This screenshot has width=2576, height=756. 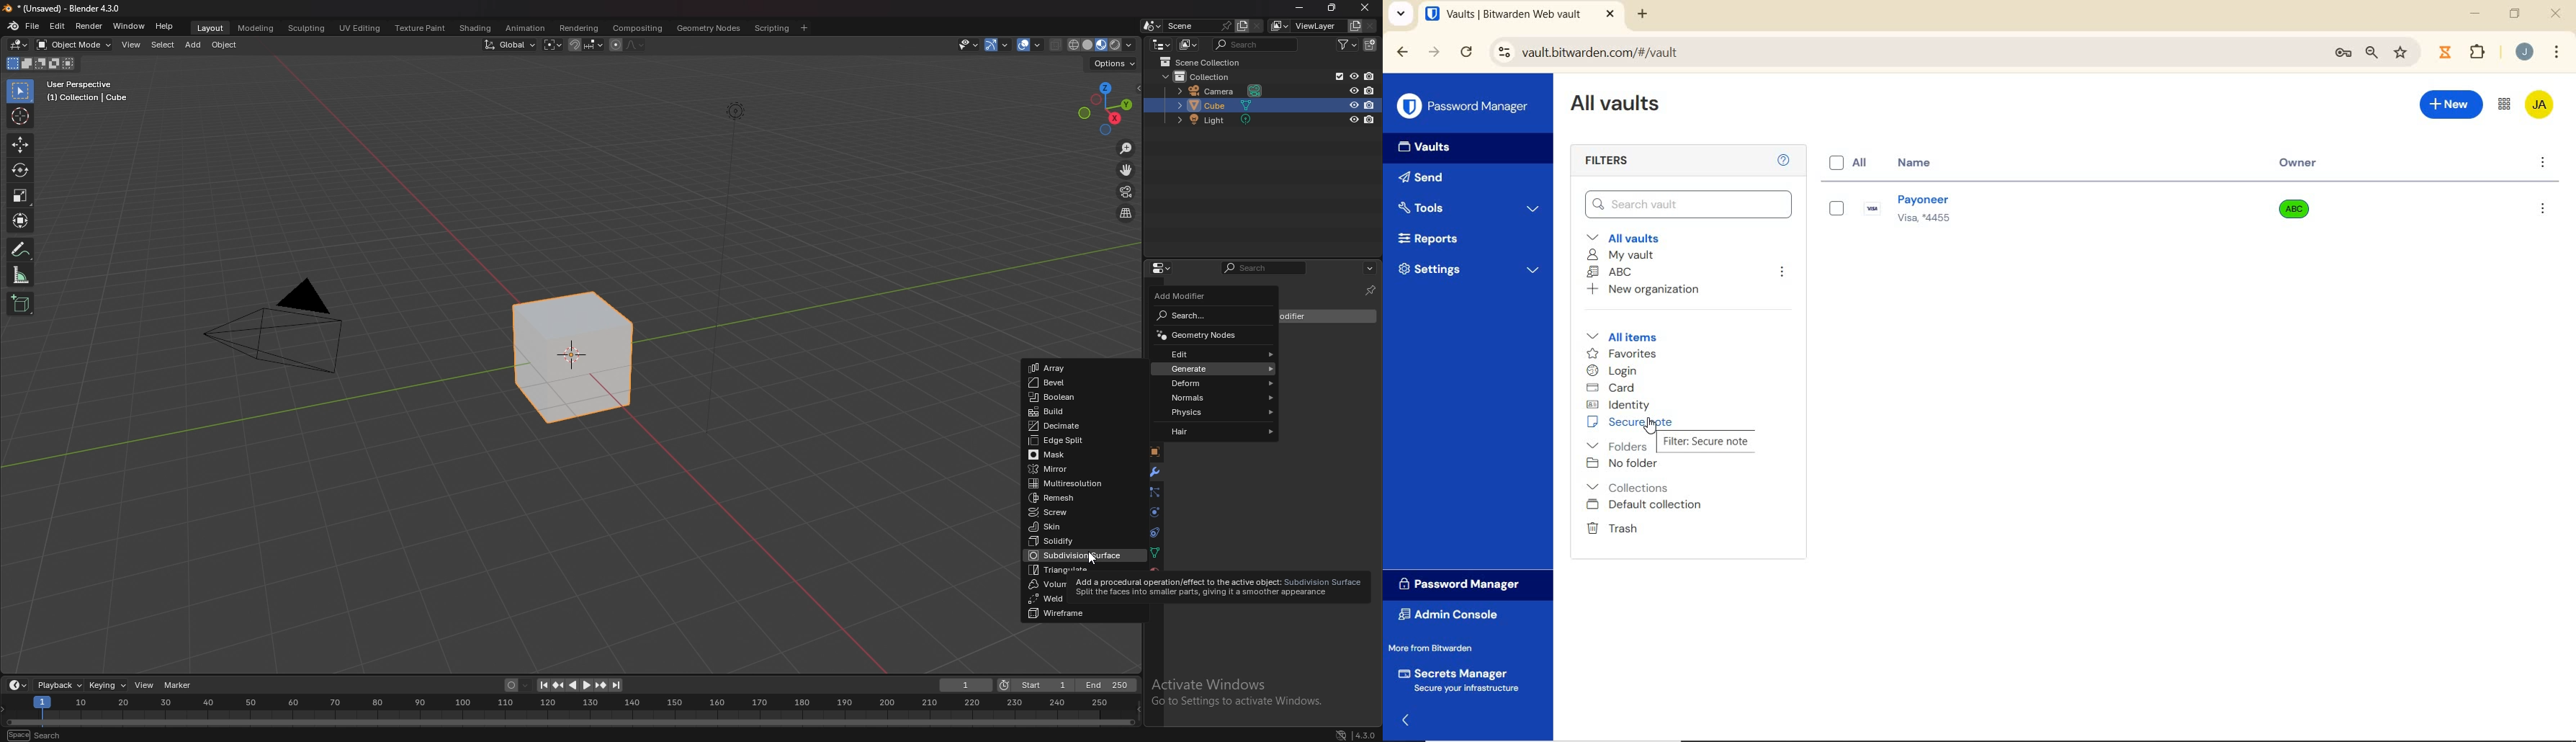 What do you see at coordinates (1154, 513) in the screenshot?
I see `physics` at bounding box center [1154, 513].